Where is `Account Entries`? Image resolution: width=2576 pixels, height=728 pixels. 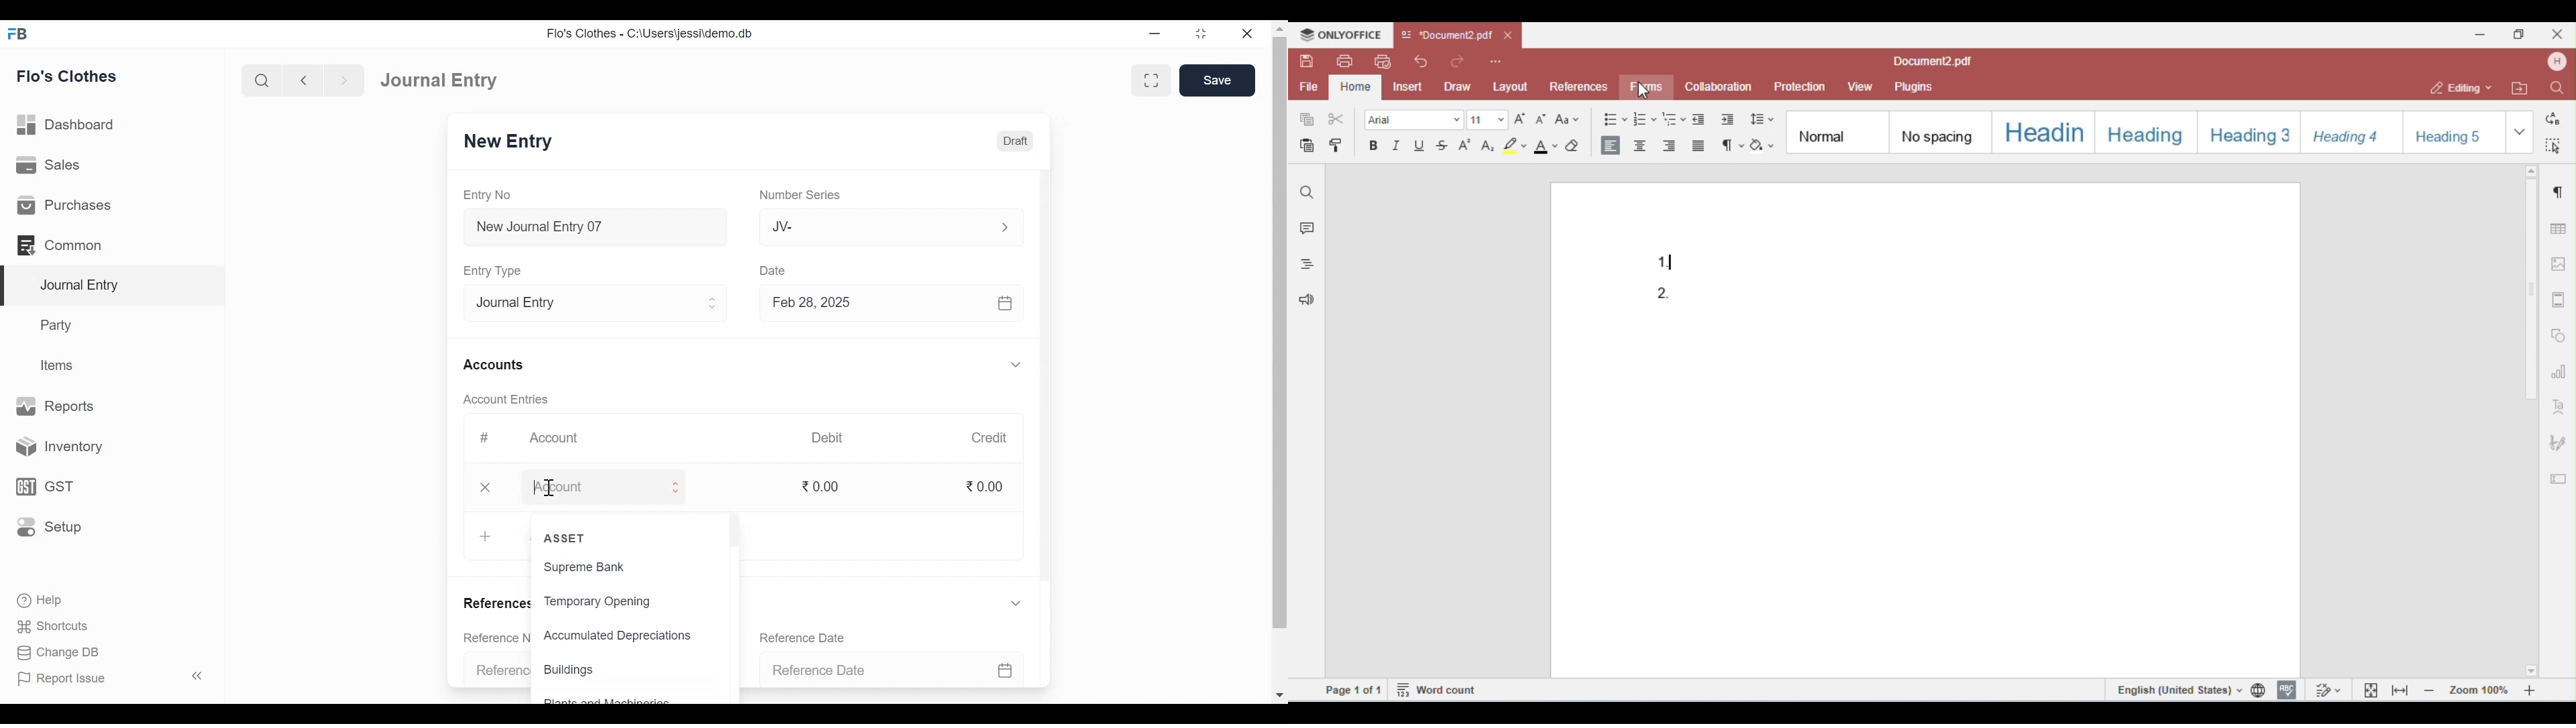
Account Entries is located at coordinates (508, 399).